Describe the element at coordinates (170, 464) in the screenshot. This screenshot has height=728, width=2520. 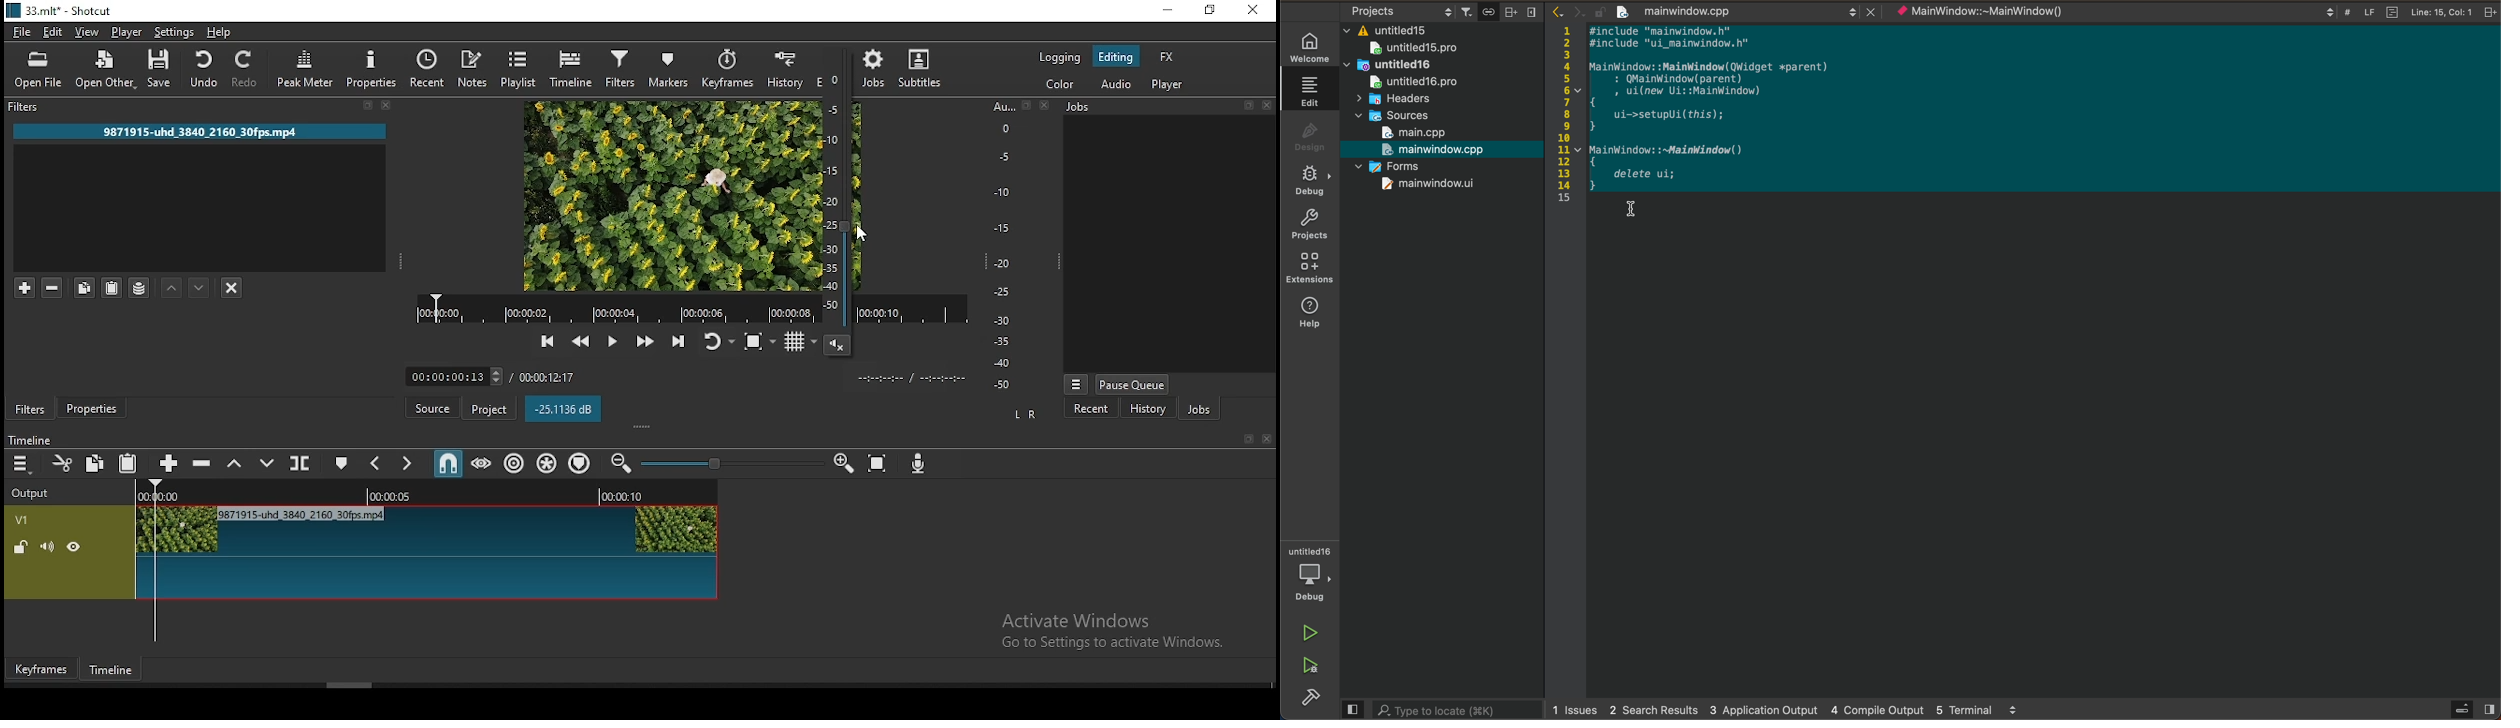
I see `append` at that location.